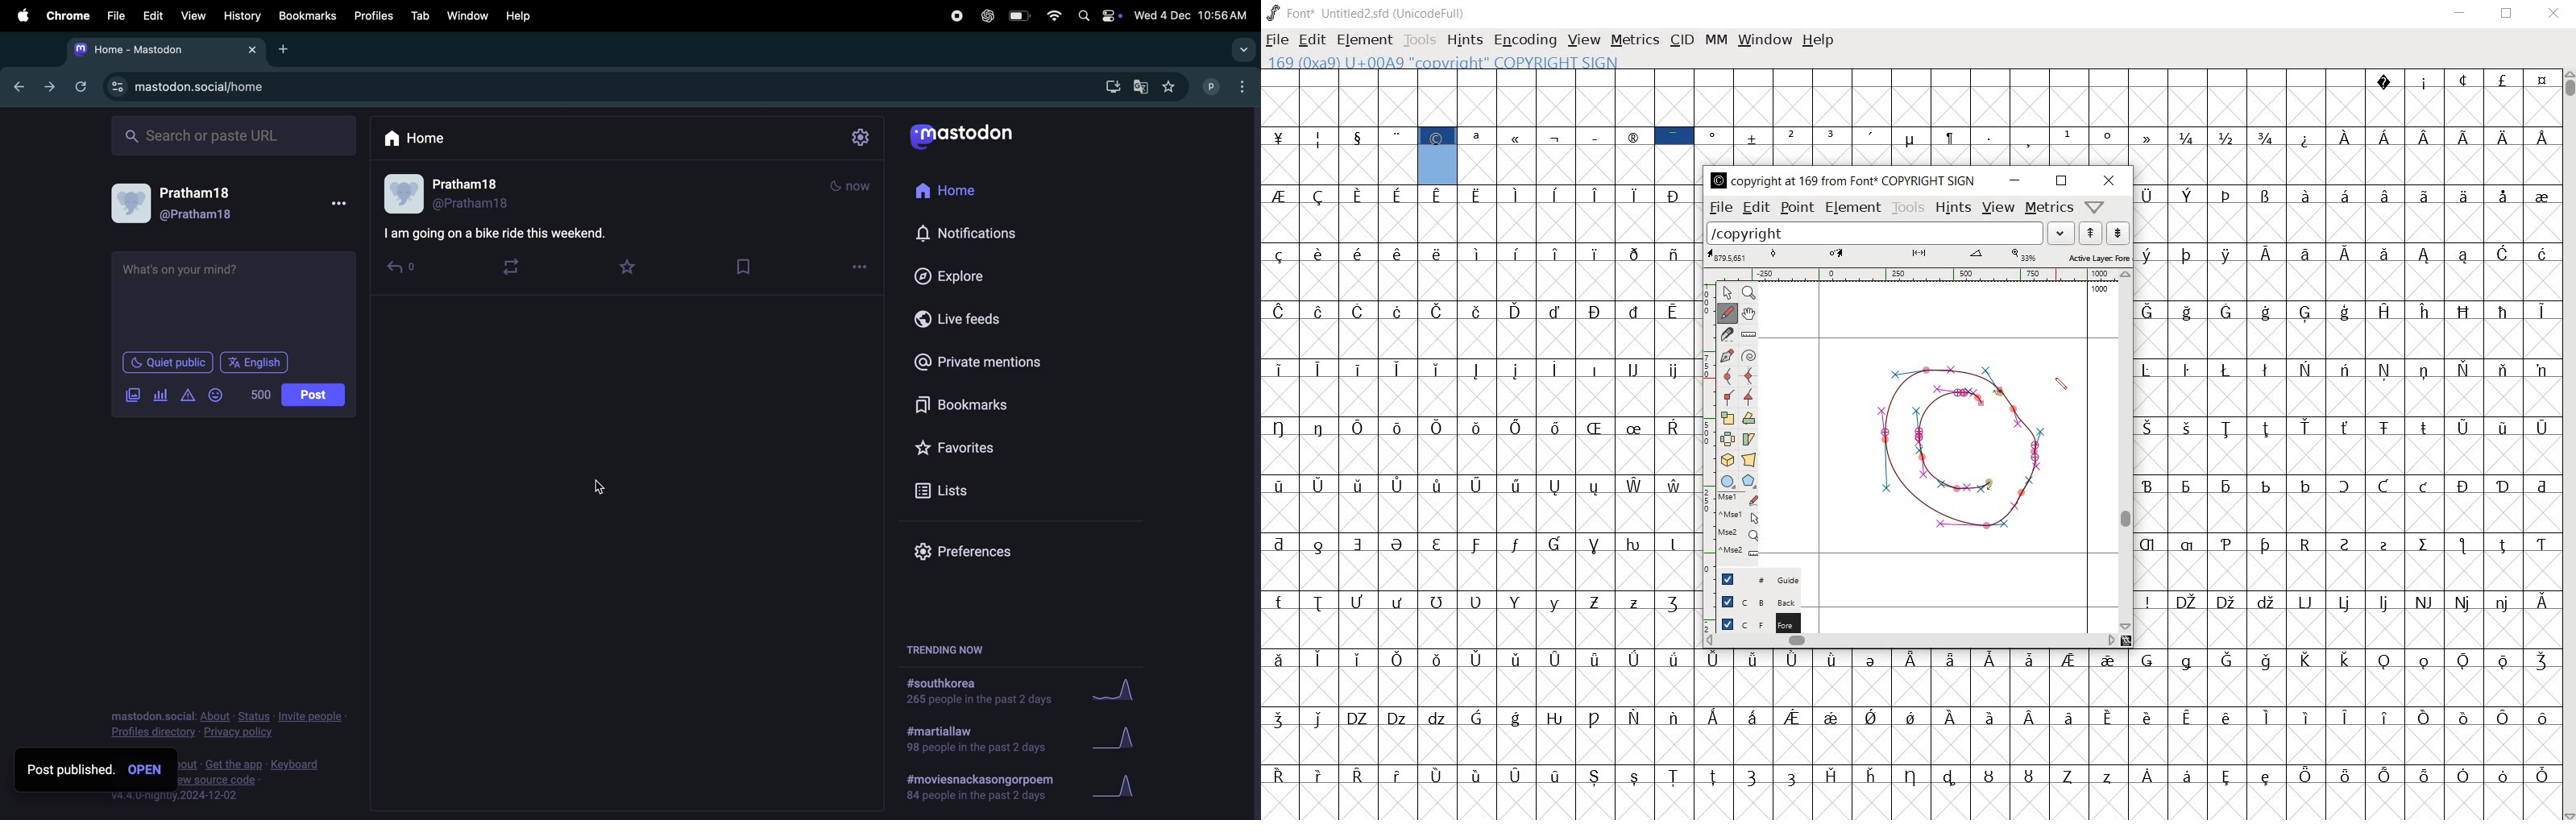 Image resolution: width=2576 pixels, height=840 pixels. I want to click on window, so click(1763, 39).